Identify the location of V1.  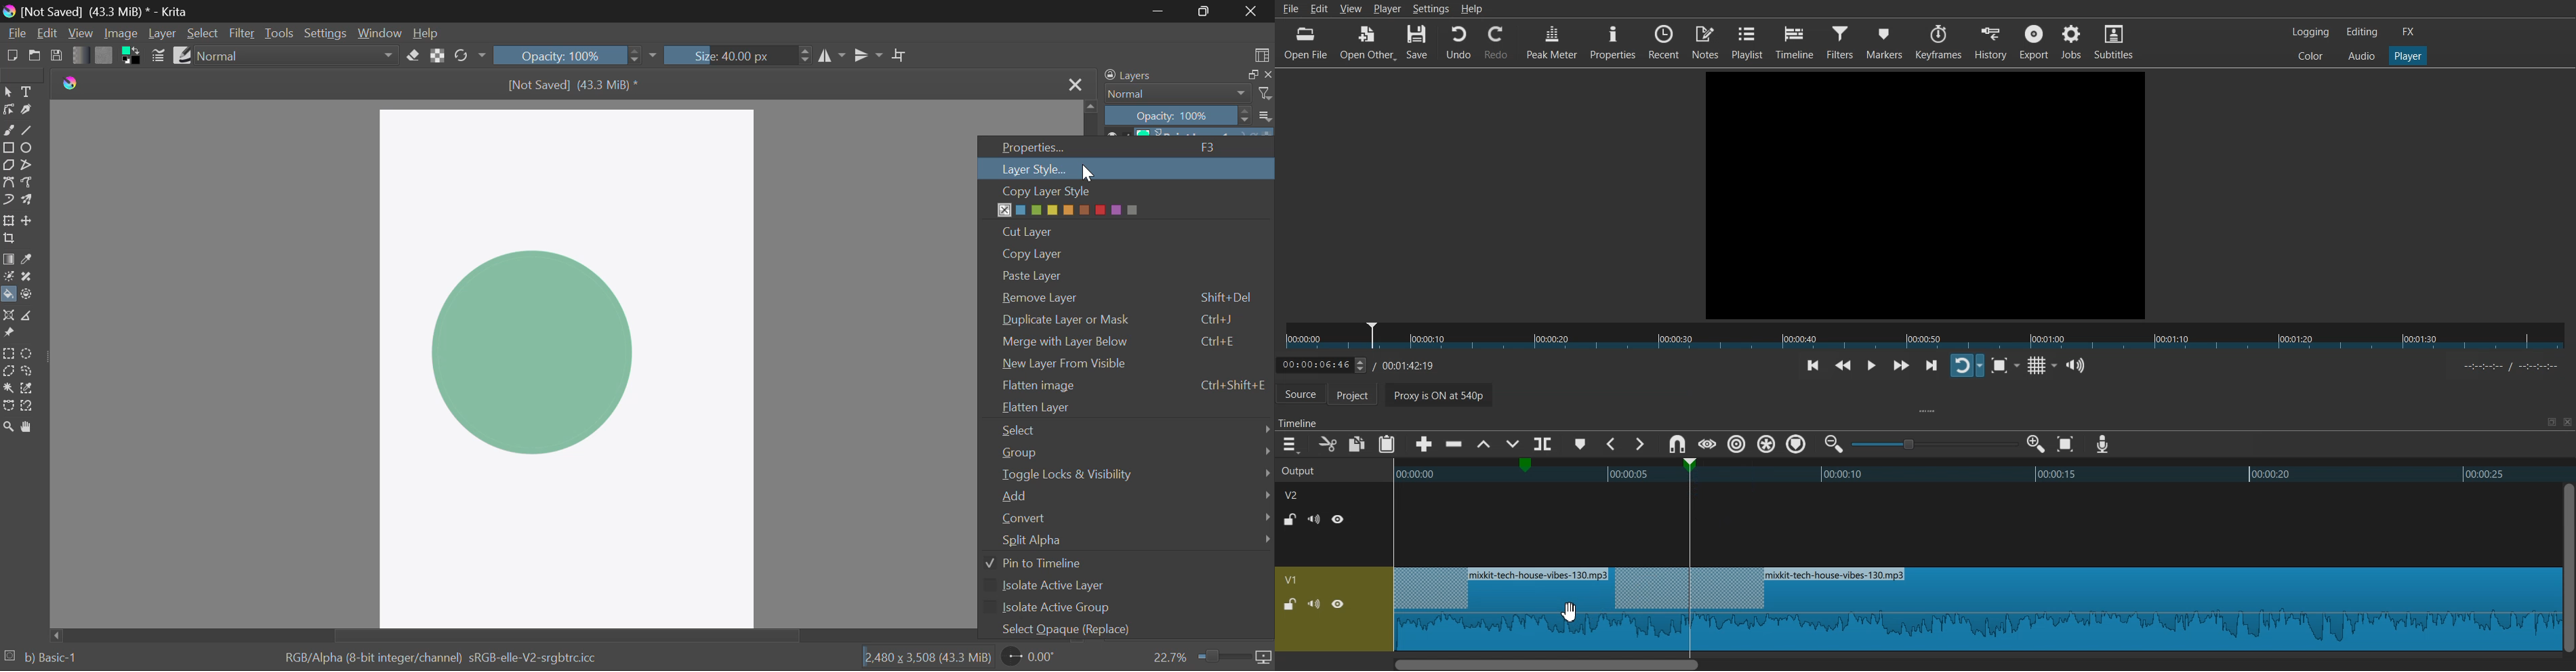
(1293, 580).